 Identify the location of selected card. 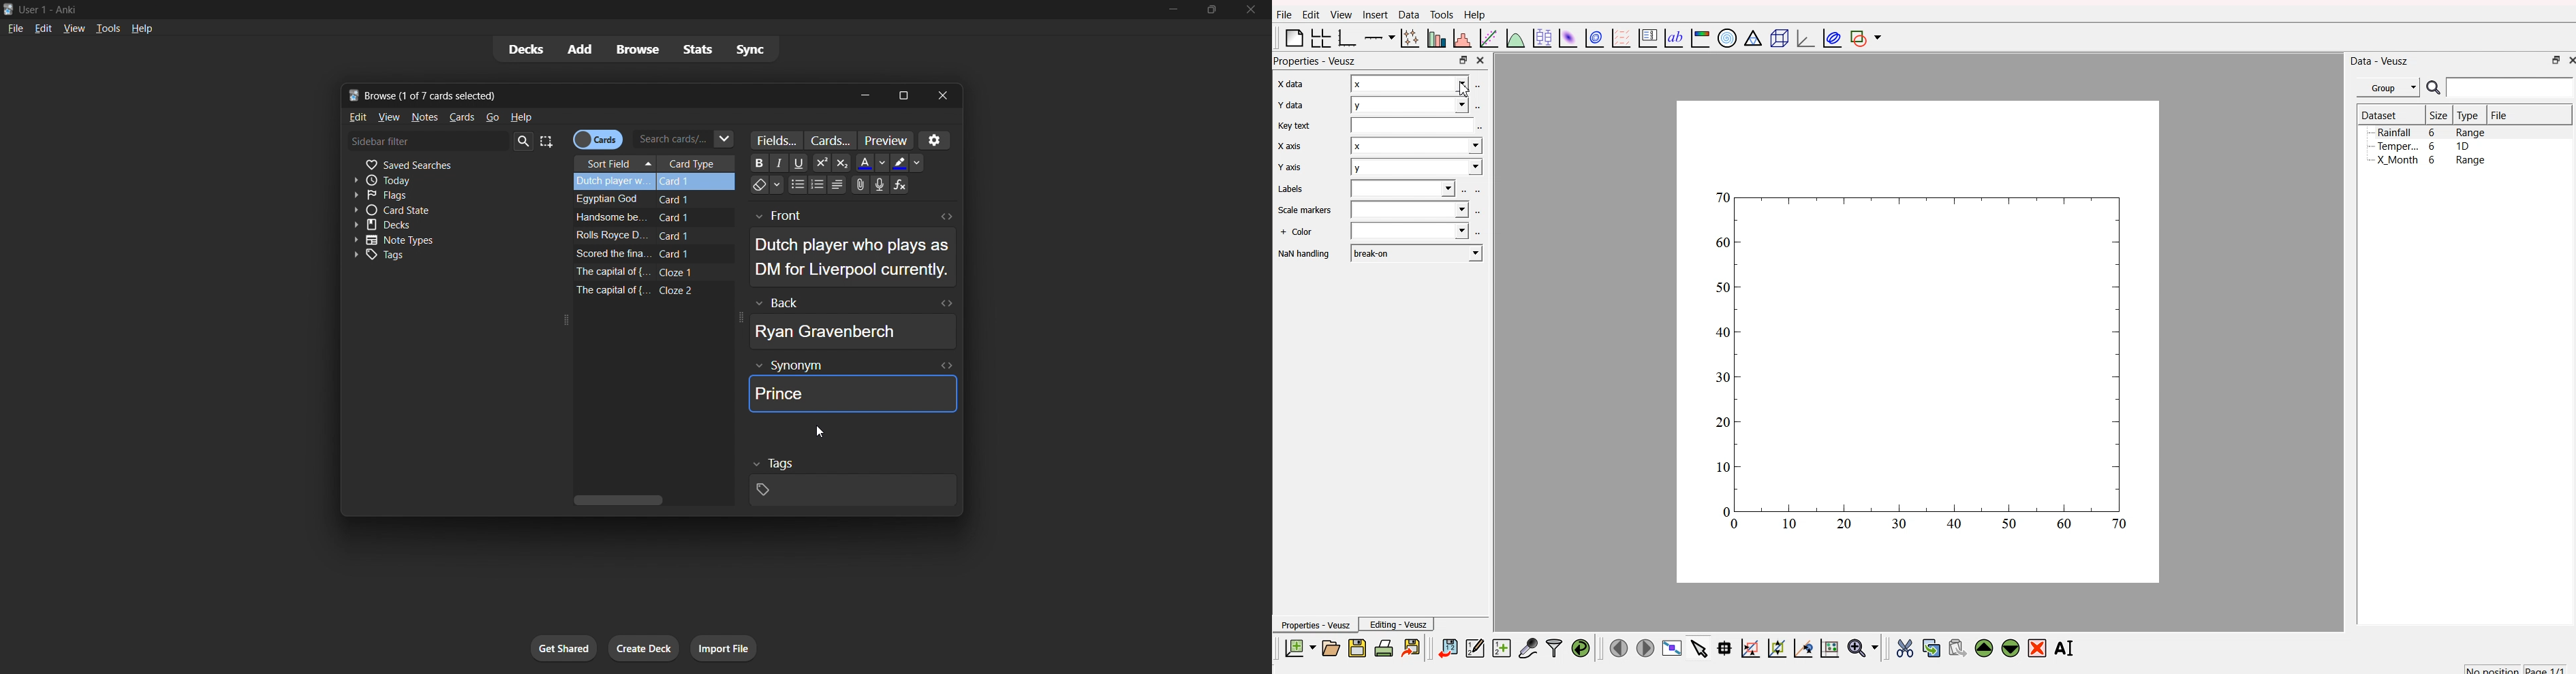
(653, 182).